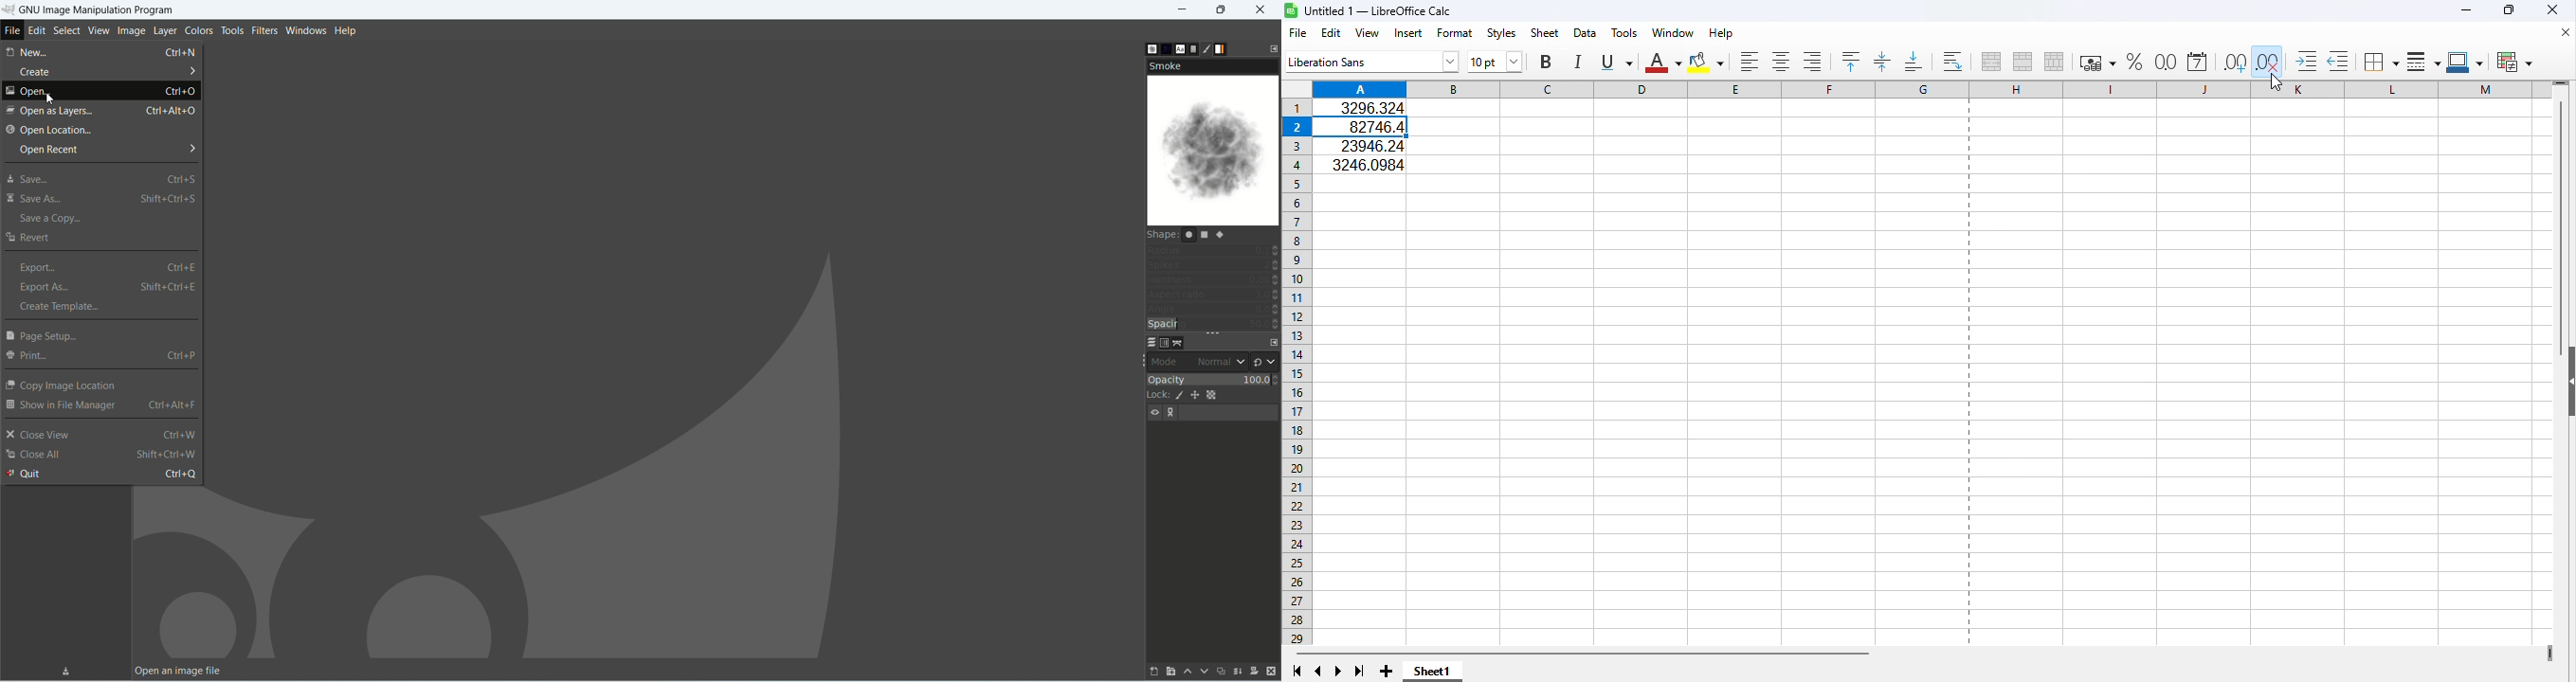 The width and height of the screenshot is (2576, 700). What do you see at coordinates (1221, 673) in the screenshot?
I see `create a duplicate` at bounding box center [1221, 673].